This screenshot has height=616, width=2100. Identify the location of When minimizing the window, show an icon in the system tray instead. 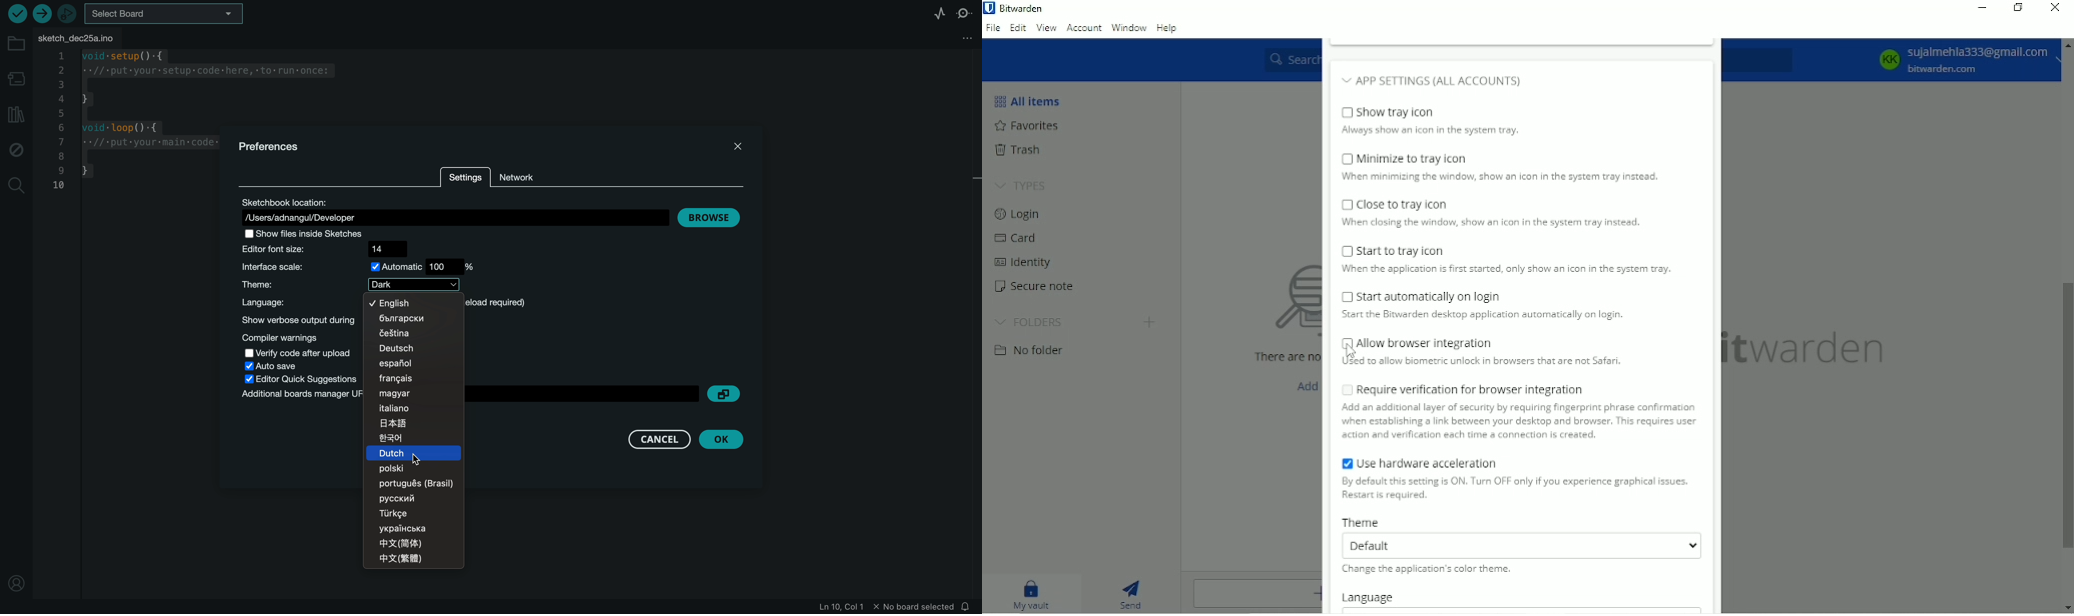
(1506, 179).